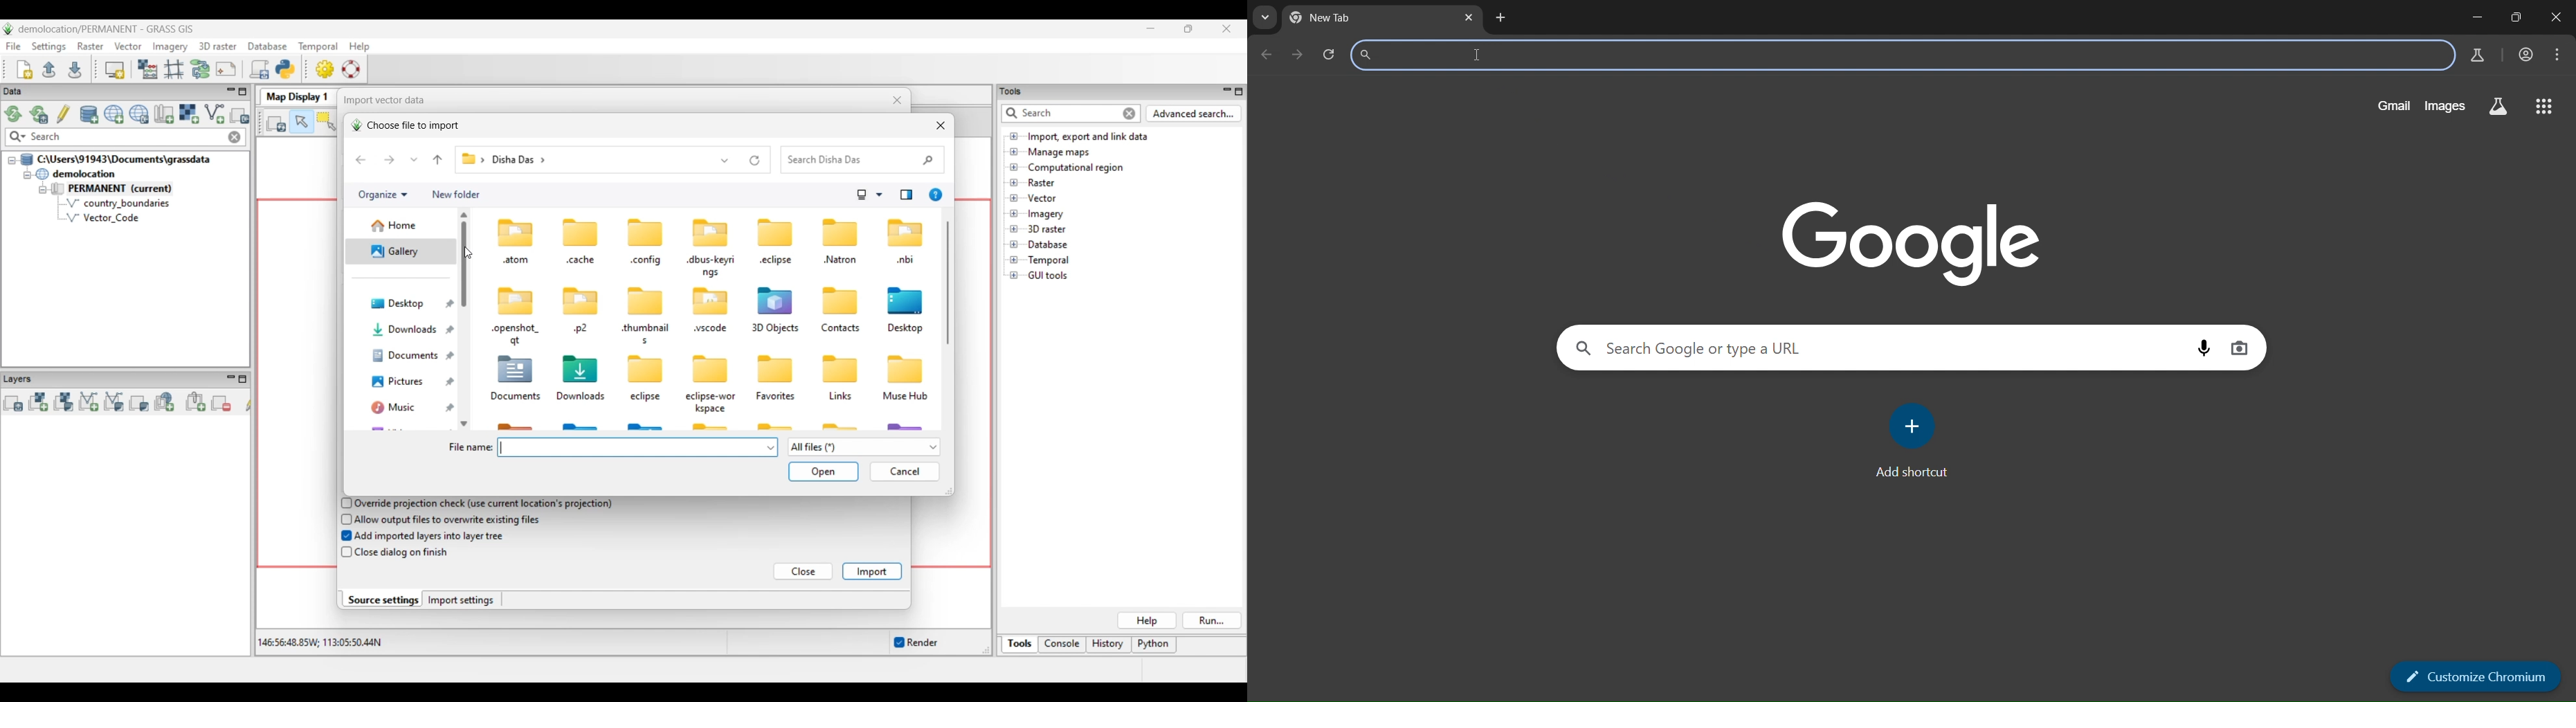 The width and height of the screenshot is (2576, 728). Describe the element at coordinates (90, 46) in the screenshot. I see `Raster menu` at that location.